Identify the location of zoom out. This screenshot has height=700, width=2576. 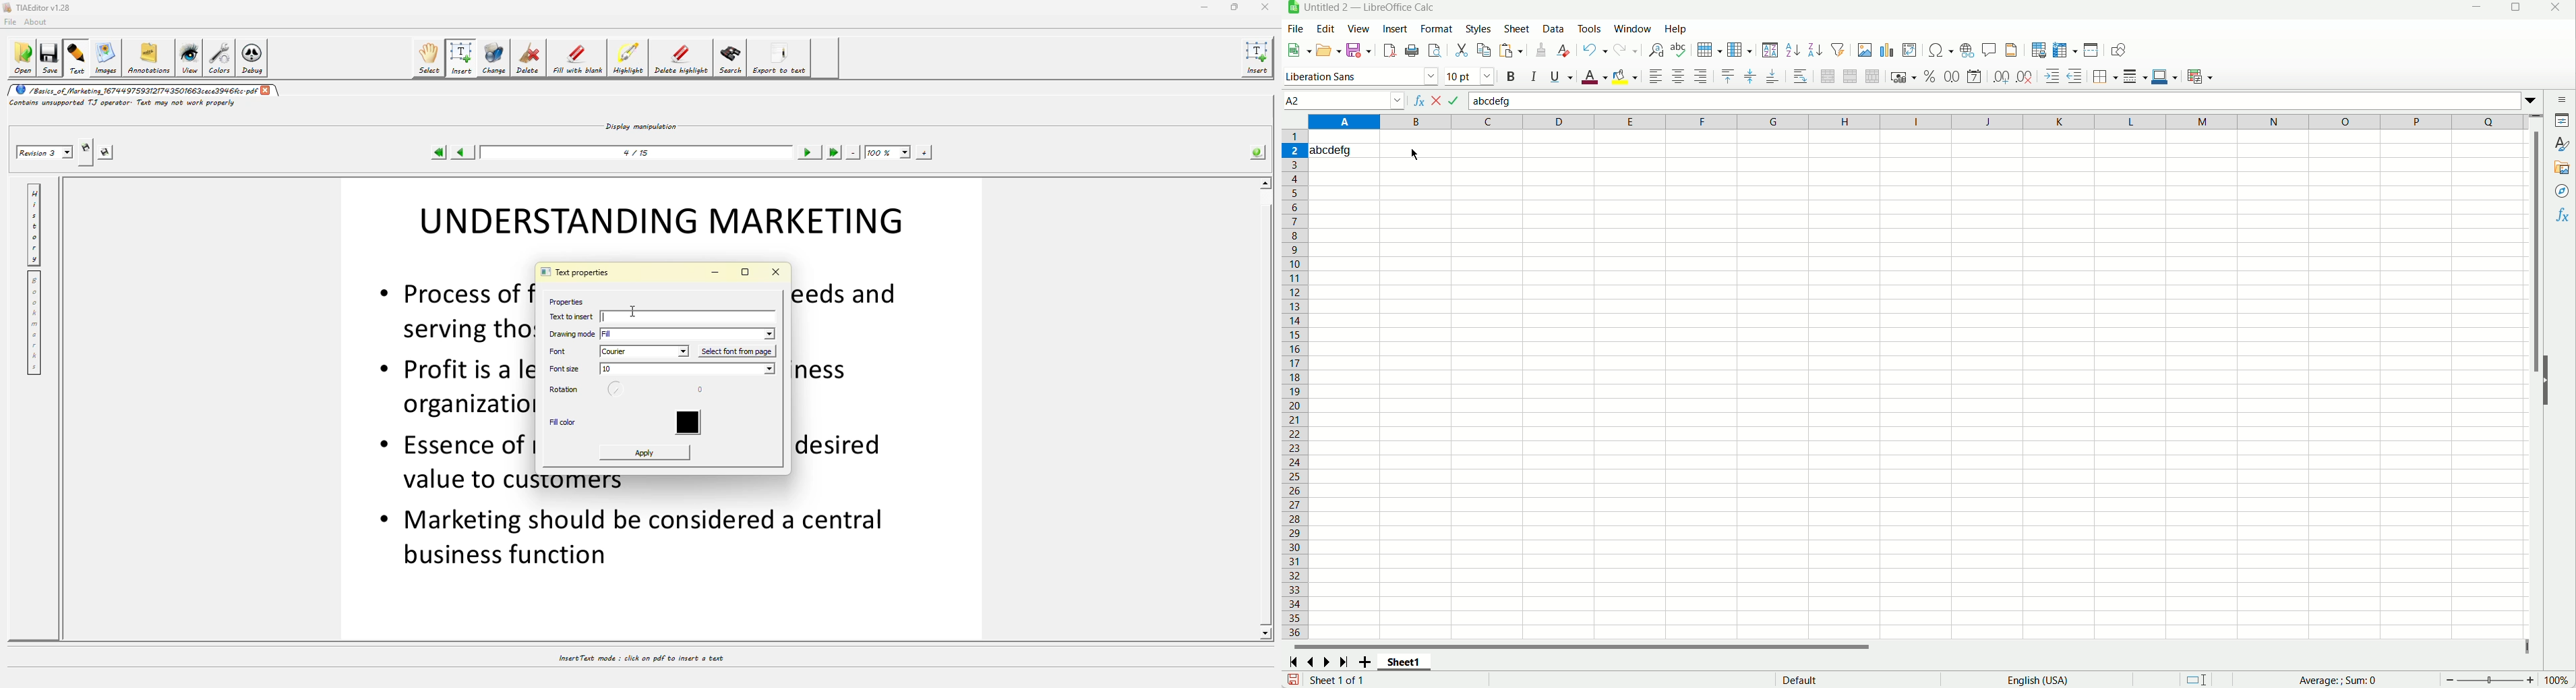
(2451, 680).